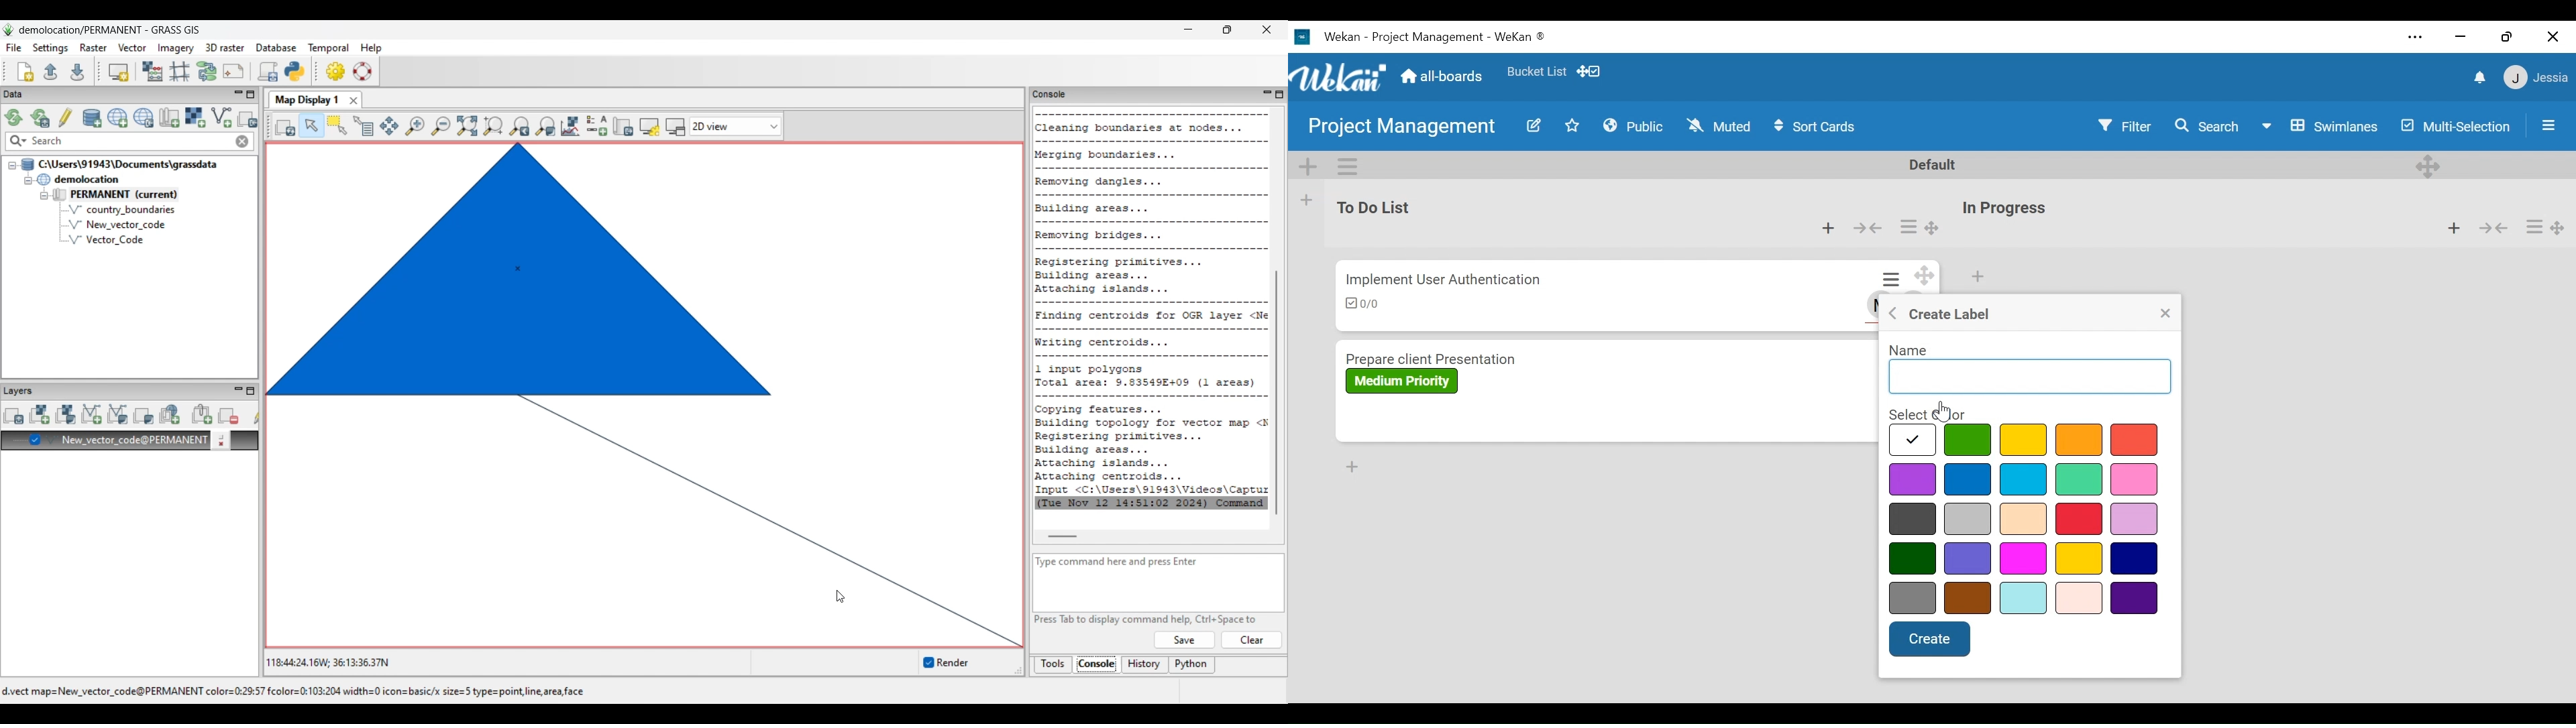 Image resolution: width=2576 pixels, height=728 pixels. What do you see at coordinates (1927, 414) in the screenshot?
I see `Select color` at bounding box center [1927, 414].